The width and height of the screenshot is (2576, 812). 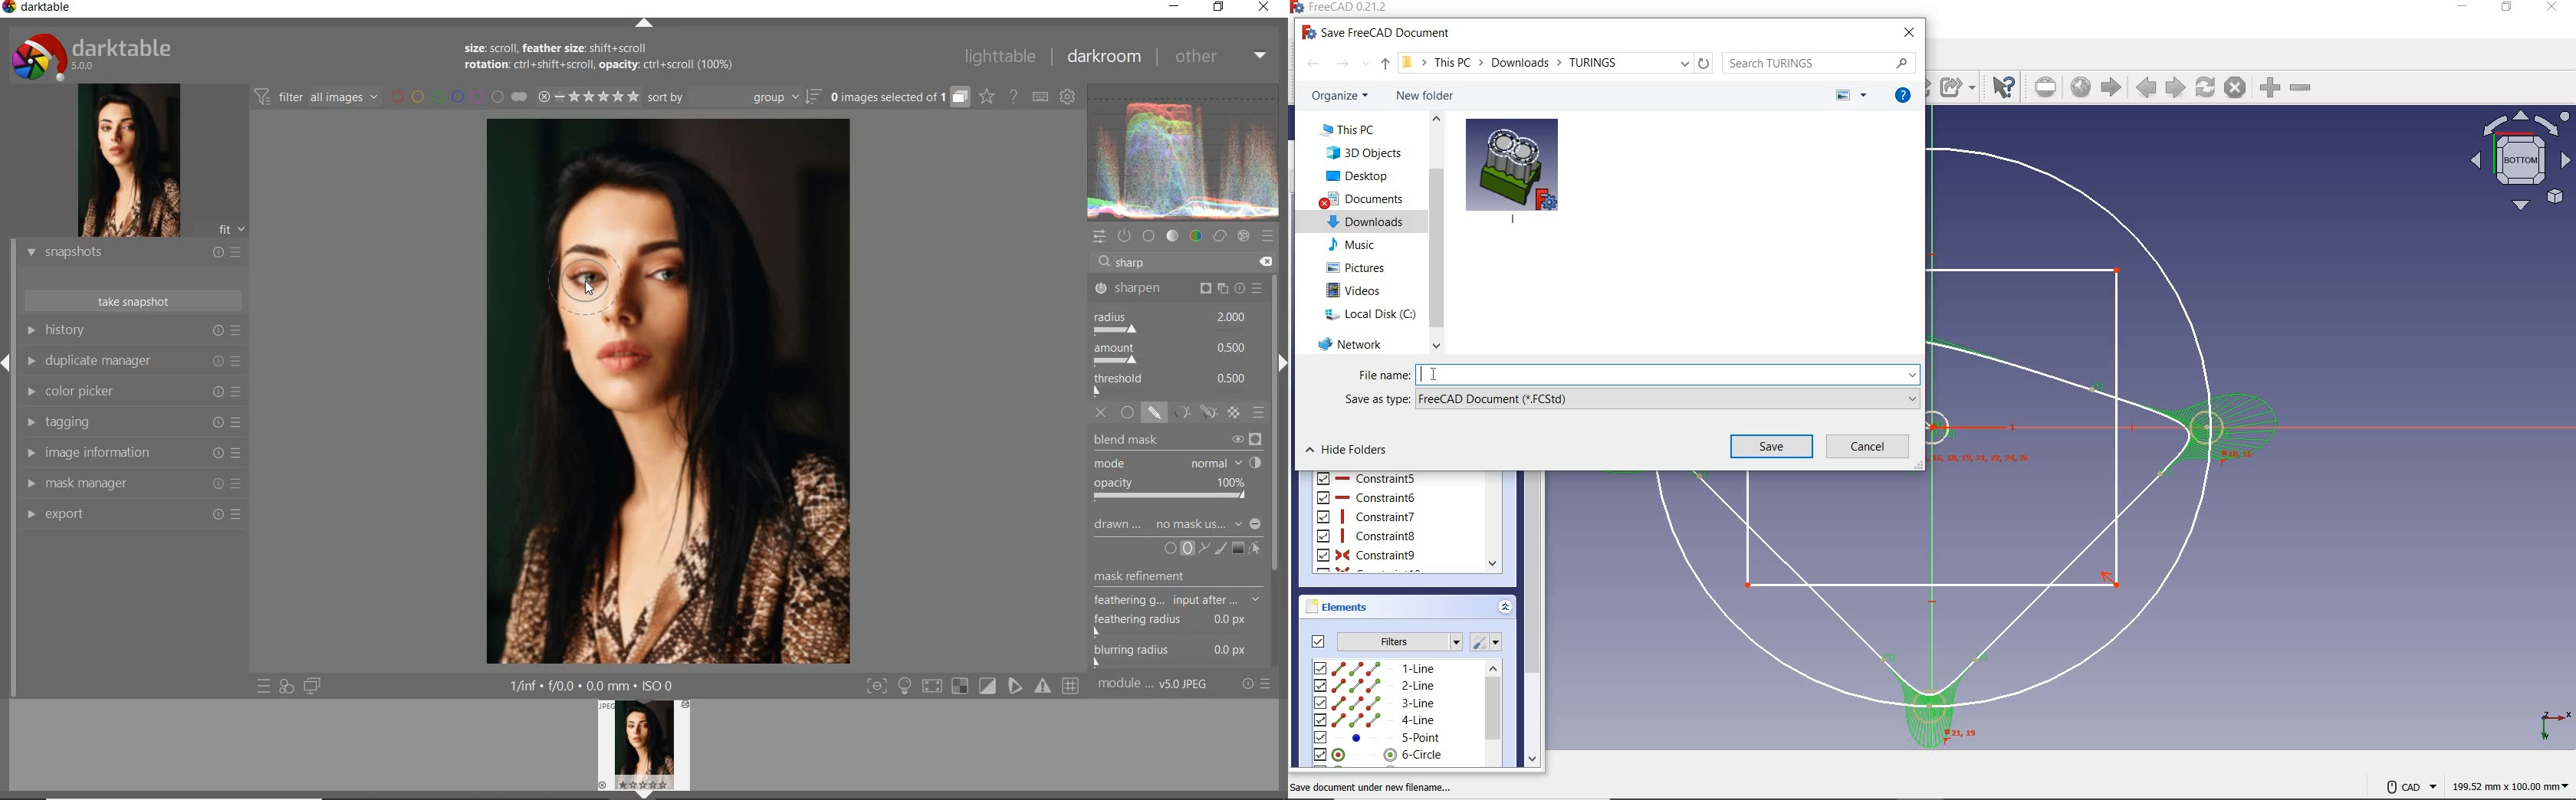 What do you see at coordinates (1257, 524) in the screenshot?
I see `Minimize` at bounding box center [1257, 524].